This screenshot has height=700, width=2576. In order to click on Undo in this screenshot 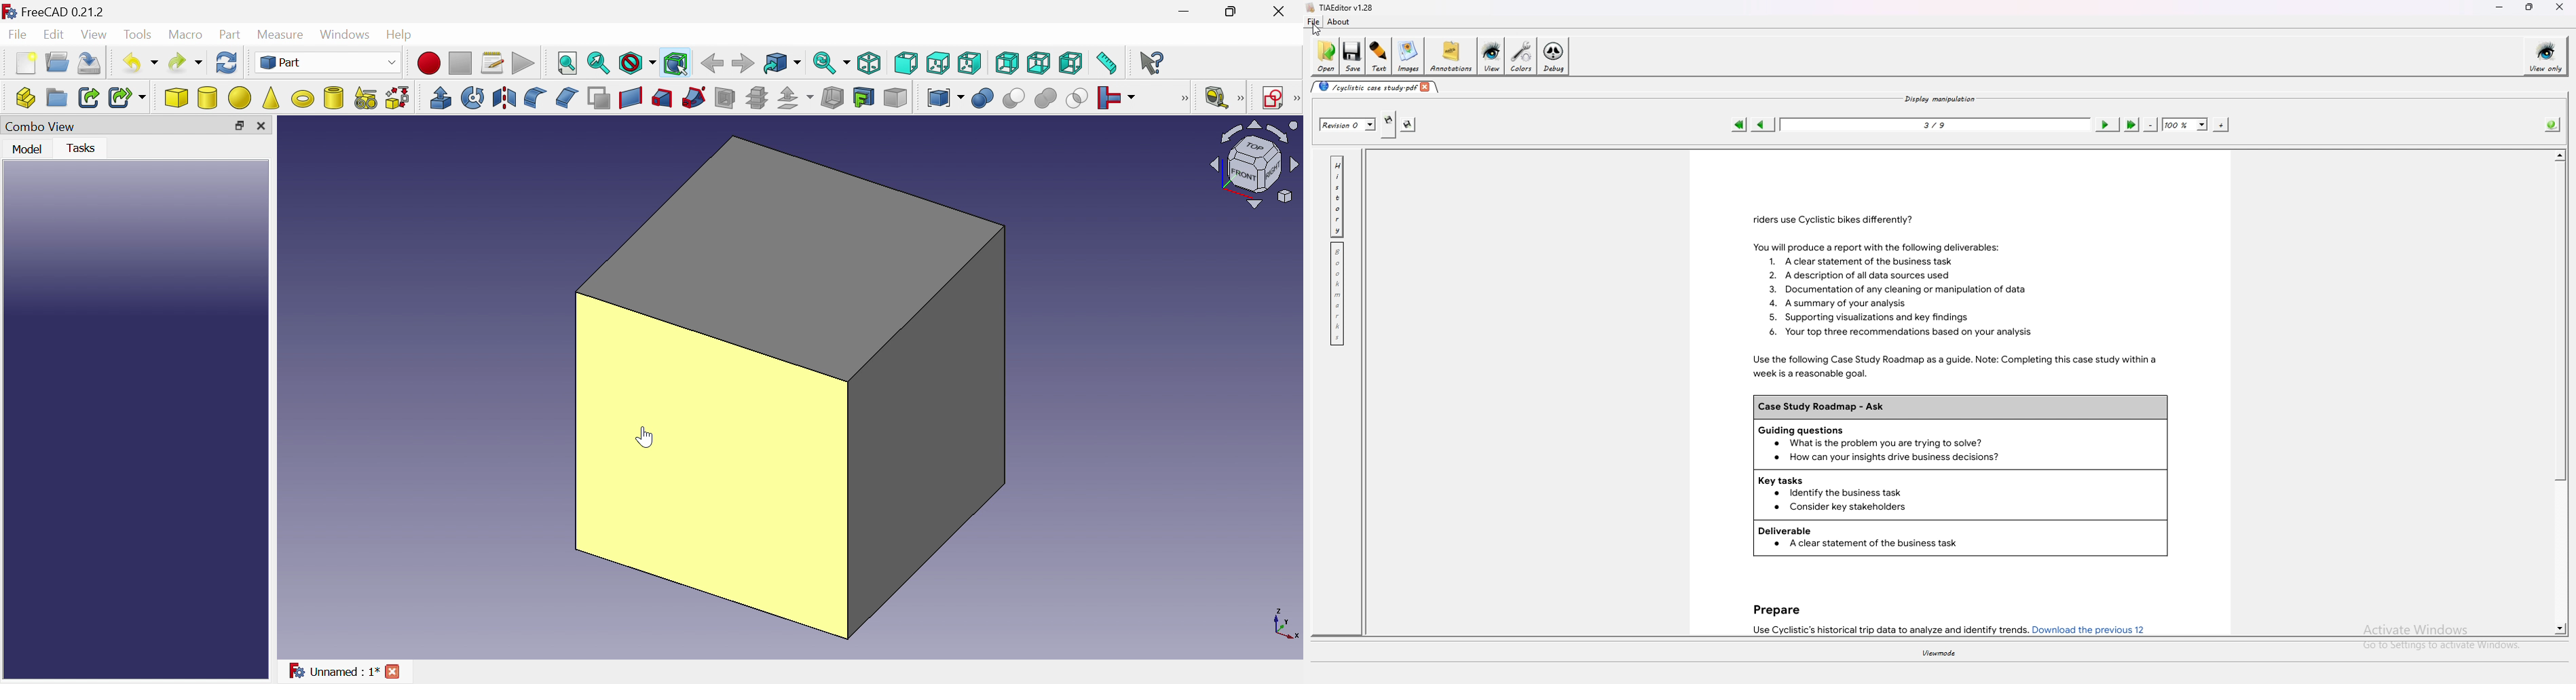, I will do `click(142, 62)`.